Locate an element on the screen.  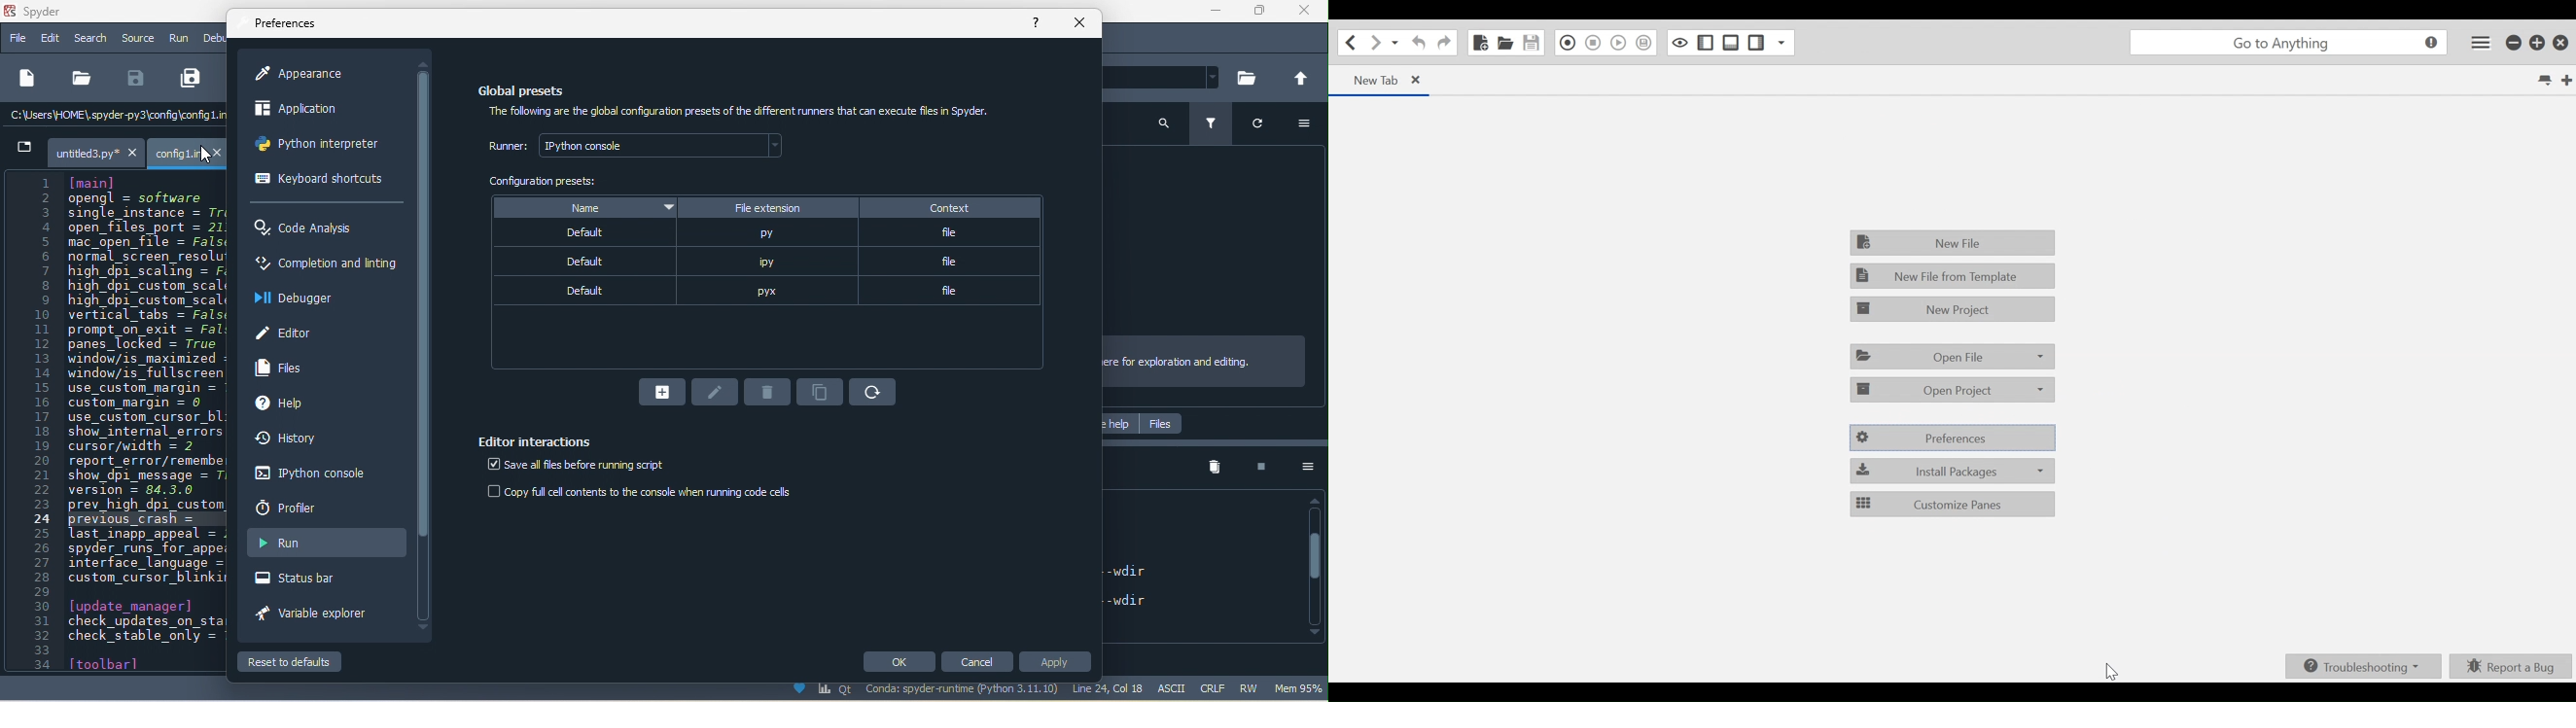
save is located at coordinates (136, 79).